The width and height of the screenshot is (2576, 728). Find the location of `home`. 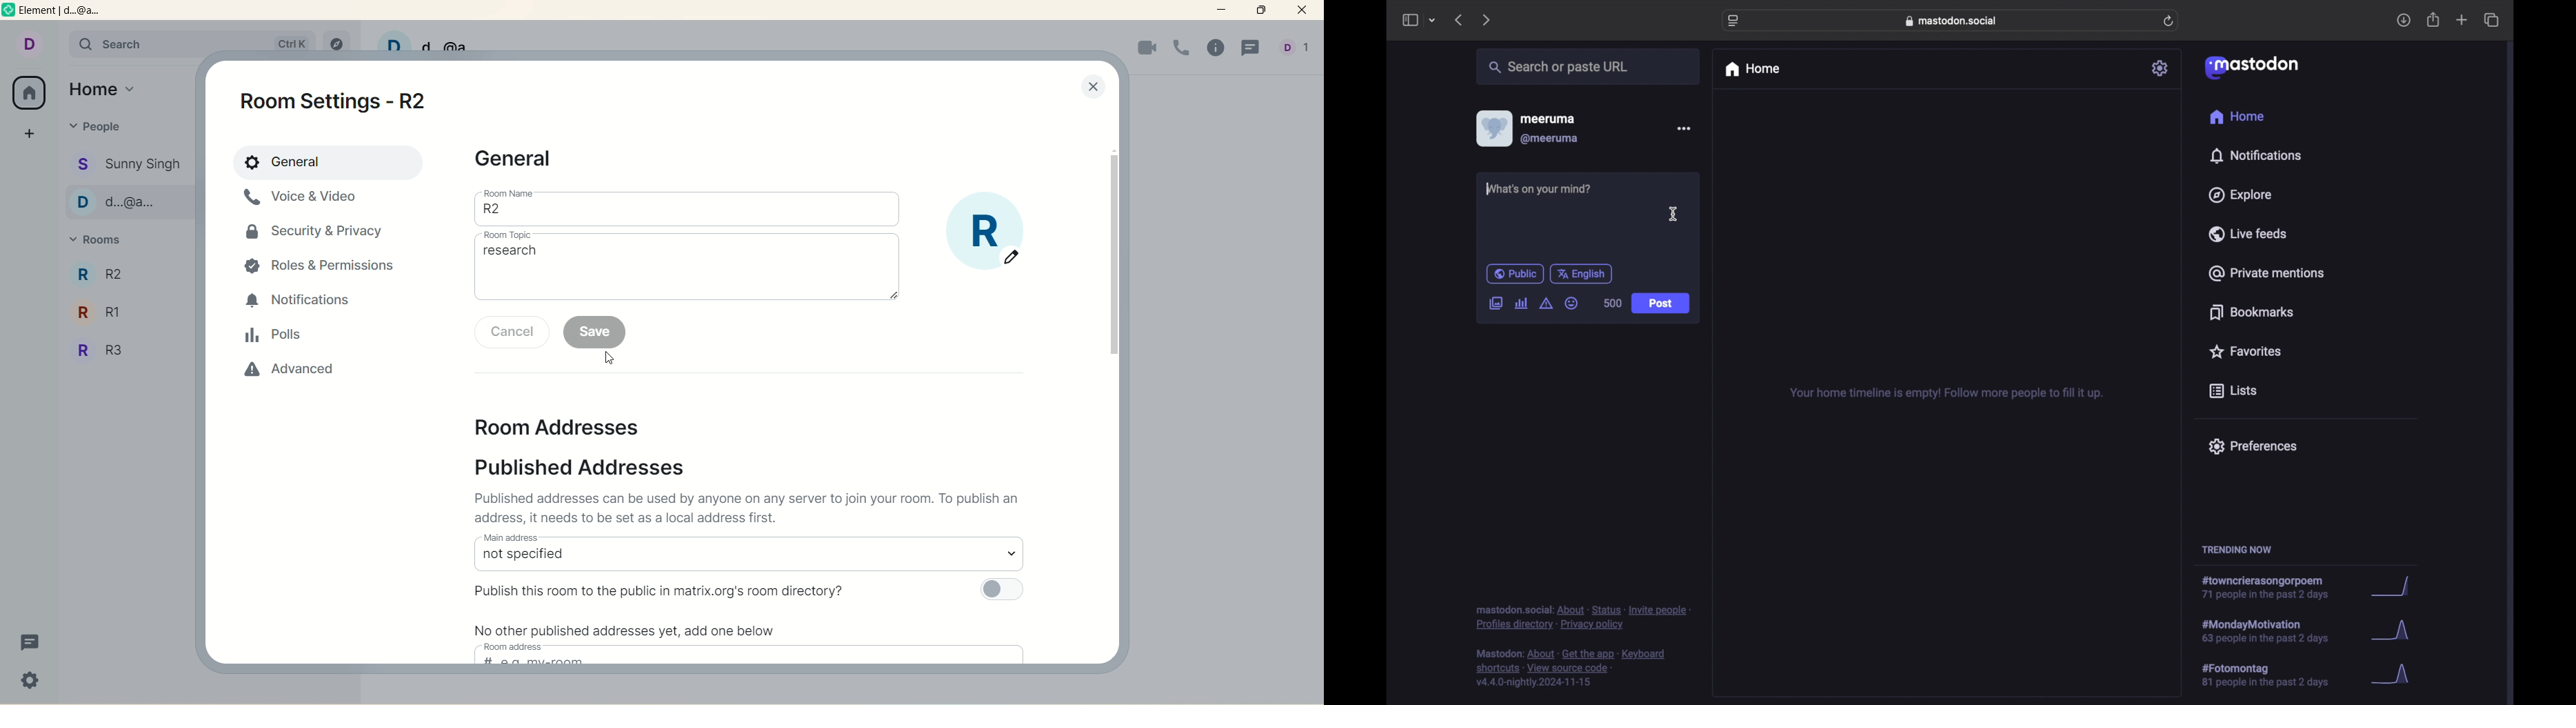

home is located at coordinates (1752, 69).